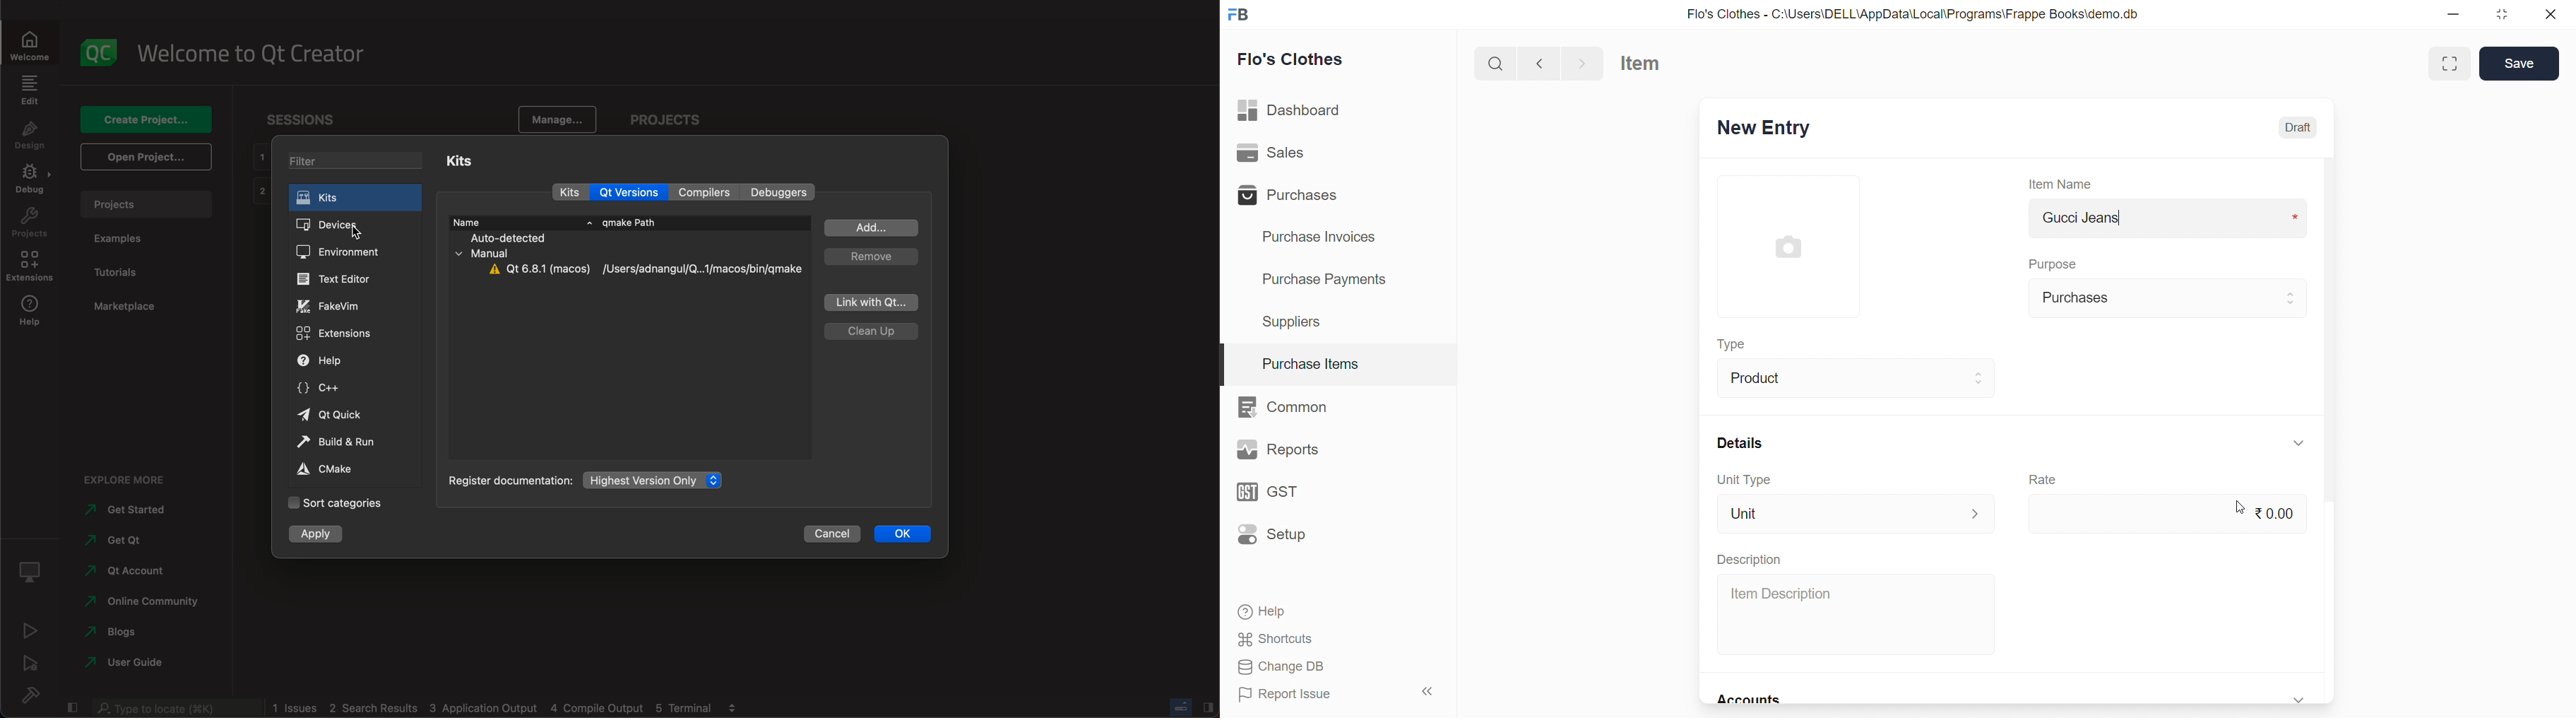  Describe the element at coordinates (870, 256) in the screenshot. I see `remove` at that location.